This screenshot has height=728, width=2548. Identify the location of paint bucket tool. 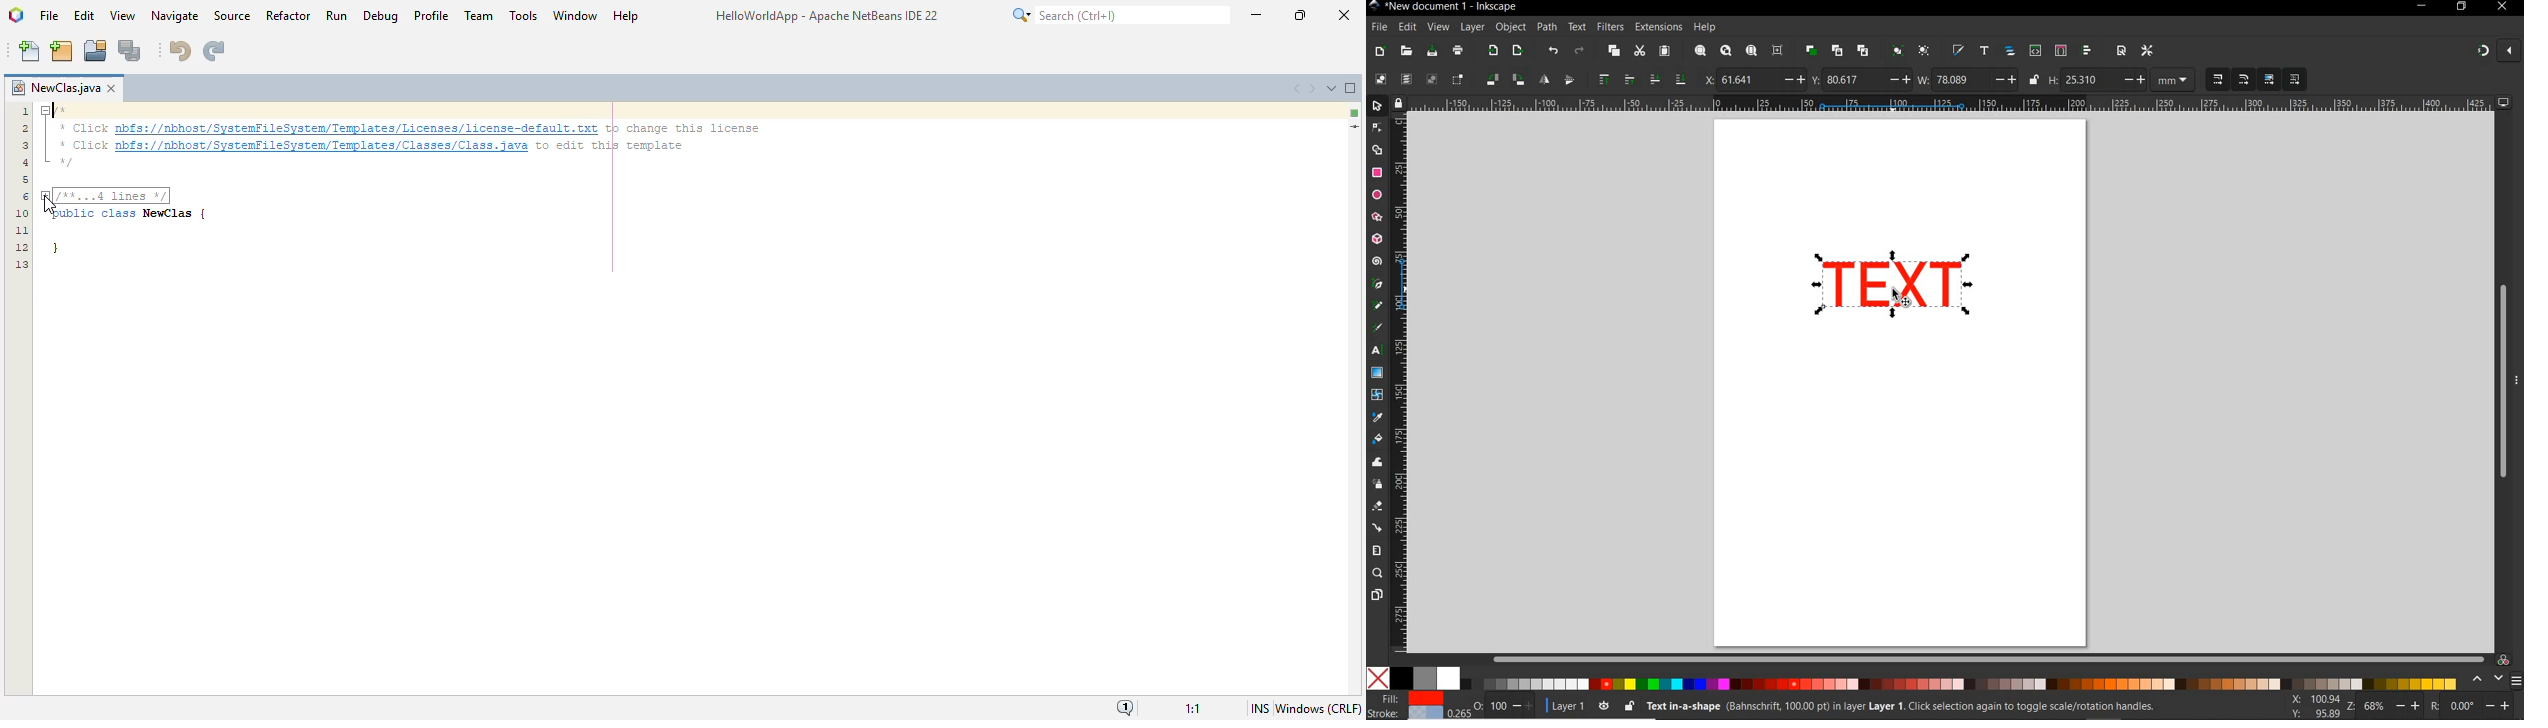
(1378, 439).